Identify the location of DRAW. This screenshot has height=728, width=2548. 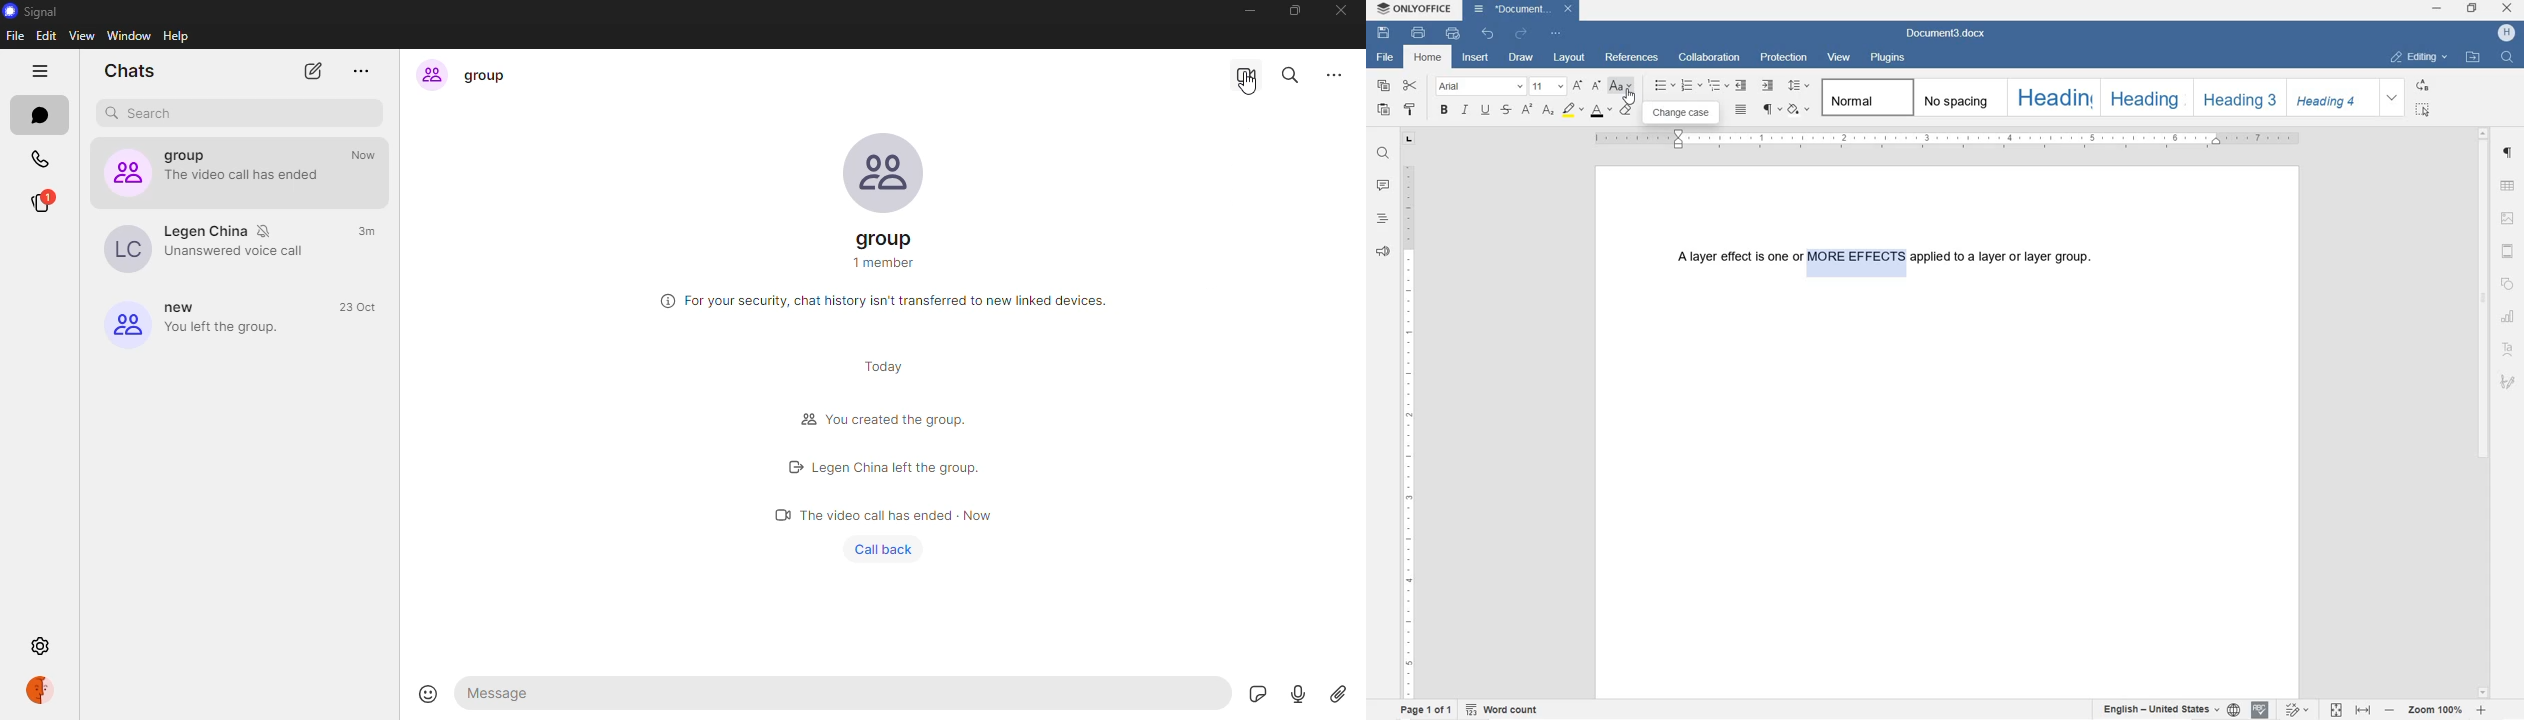
(1521, 57).